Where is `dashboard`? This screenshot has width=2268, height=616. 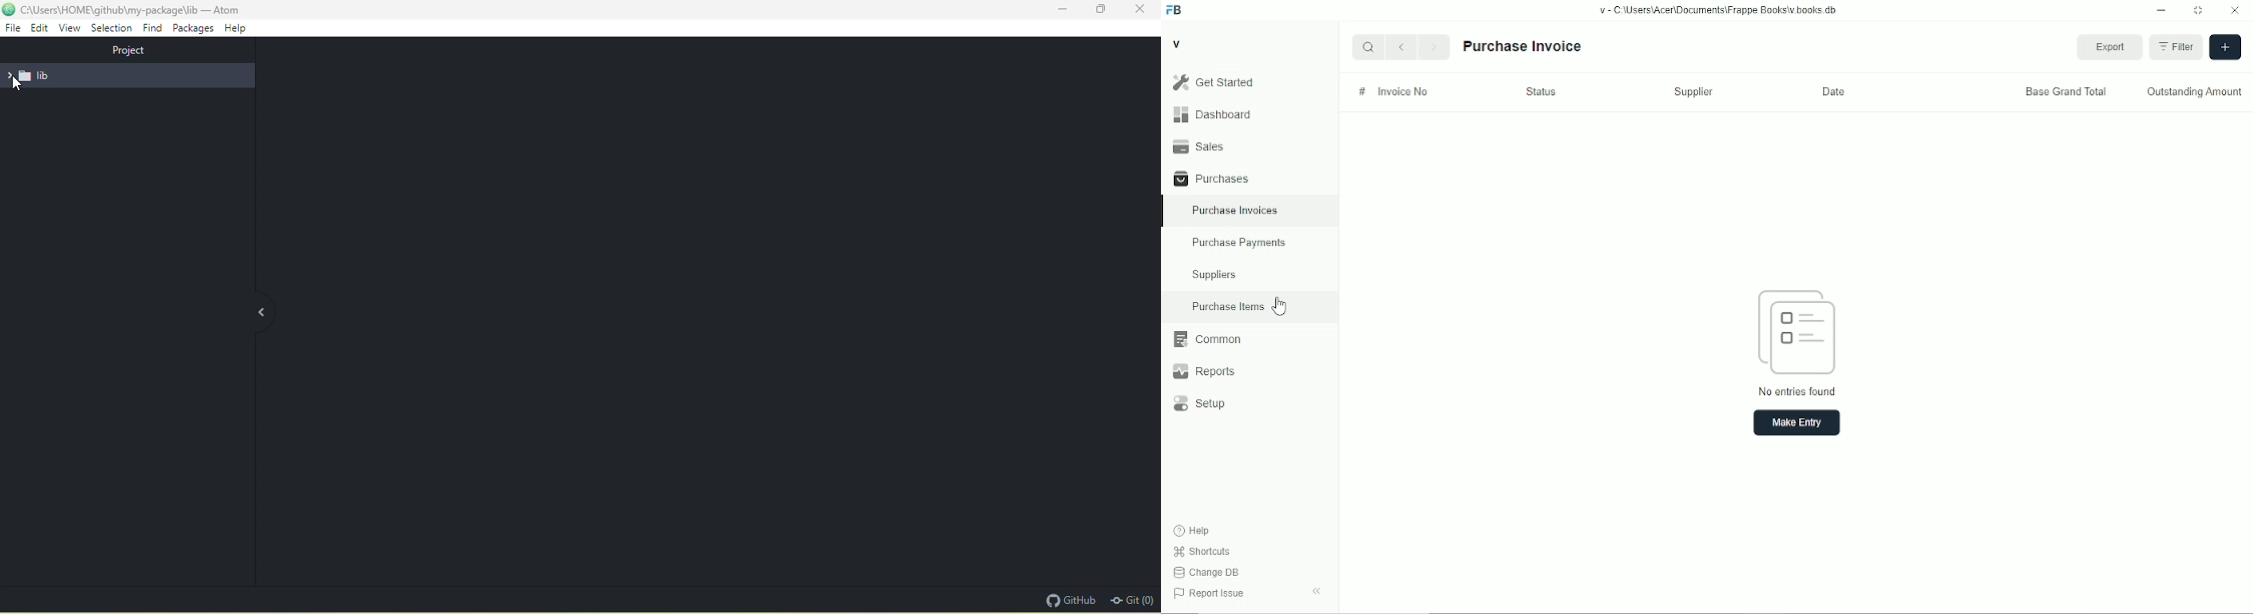
dashboard is located at coordinates (1215, 114).